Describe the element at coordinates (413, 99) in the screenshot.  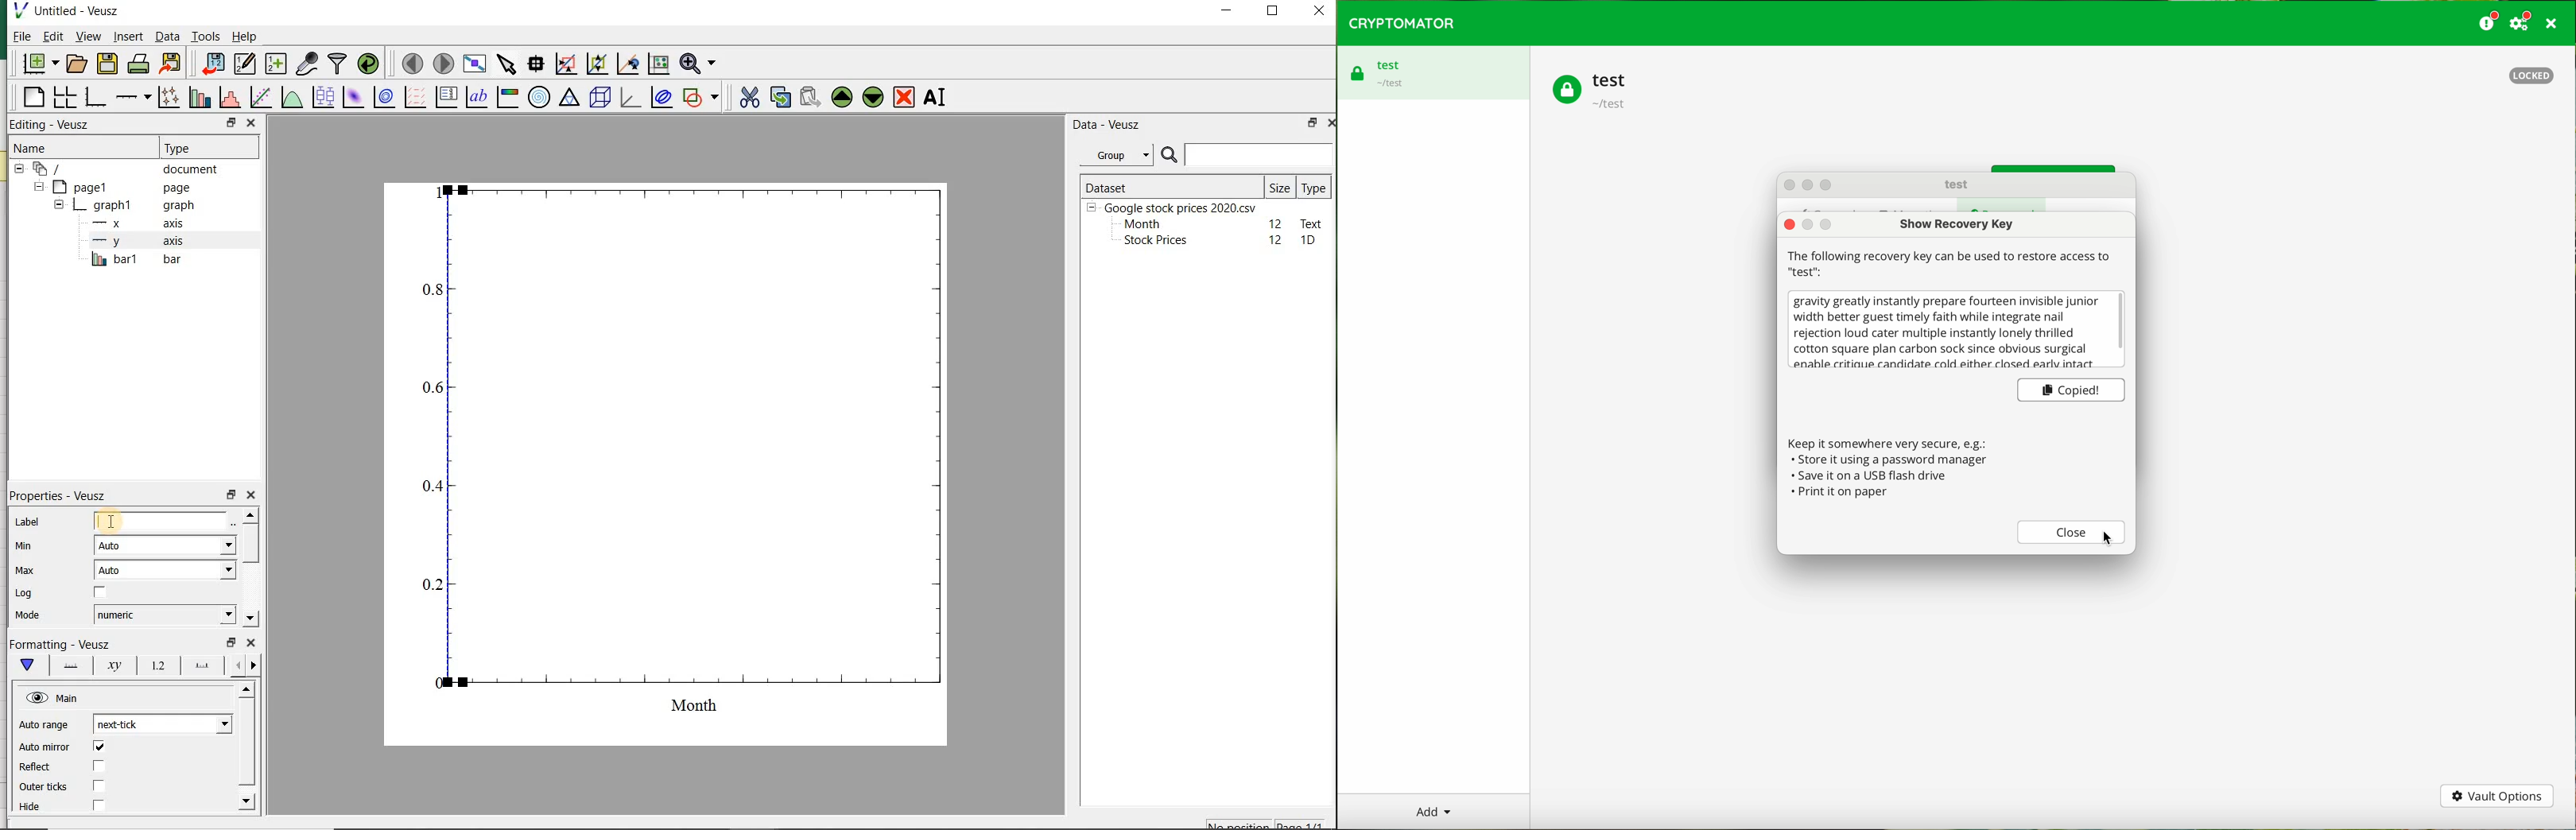
I see `plot a vector field` at that location.